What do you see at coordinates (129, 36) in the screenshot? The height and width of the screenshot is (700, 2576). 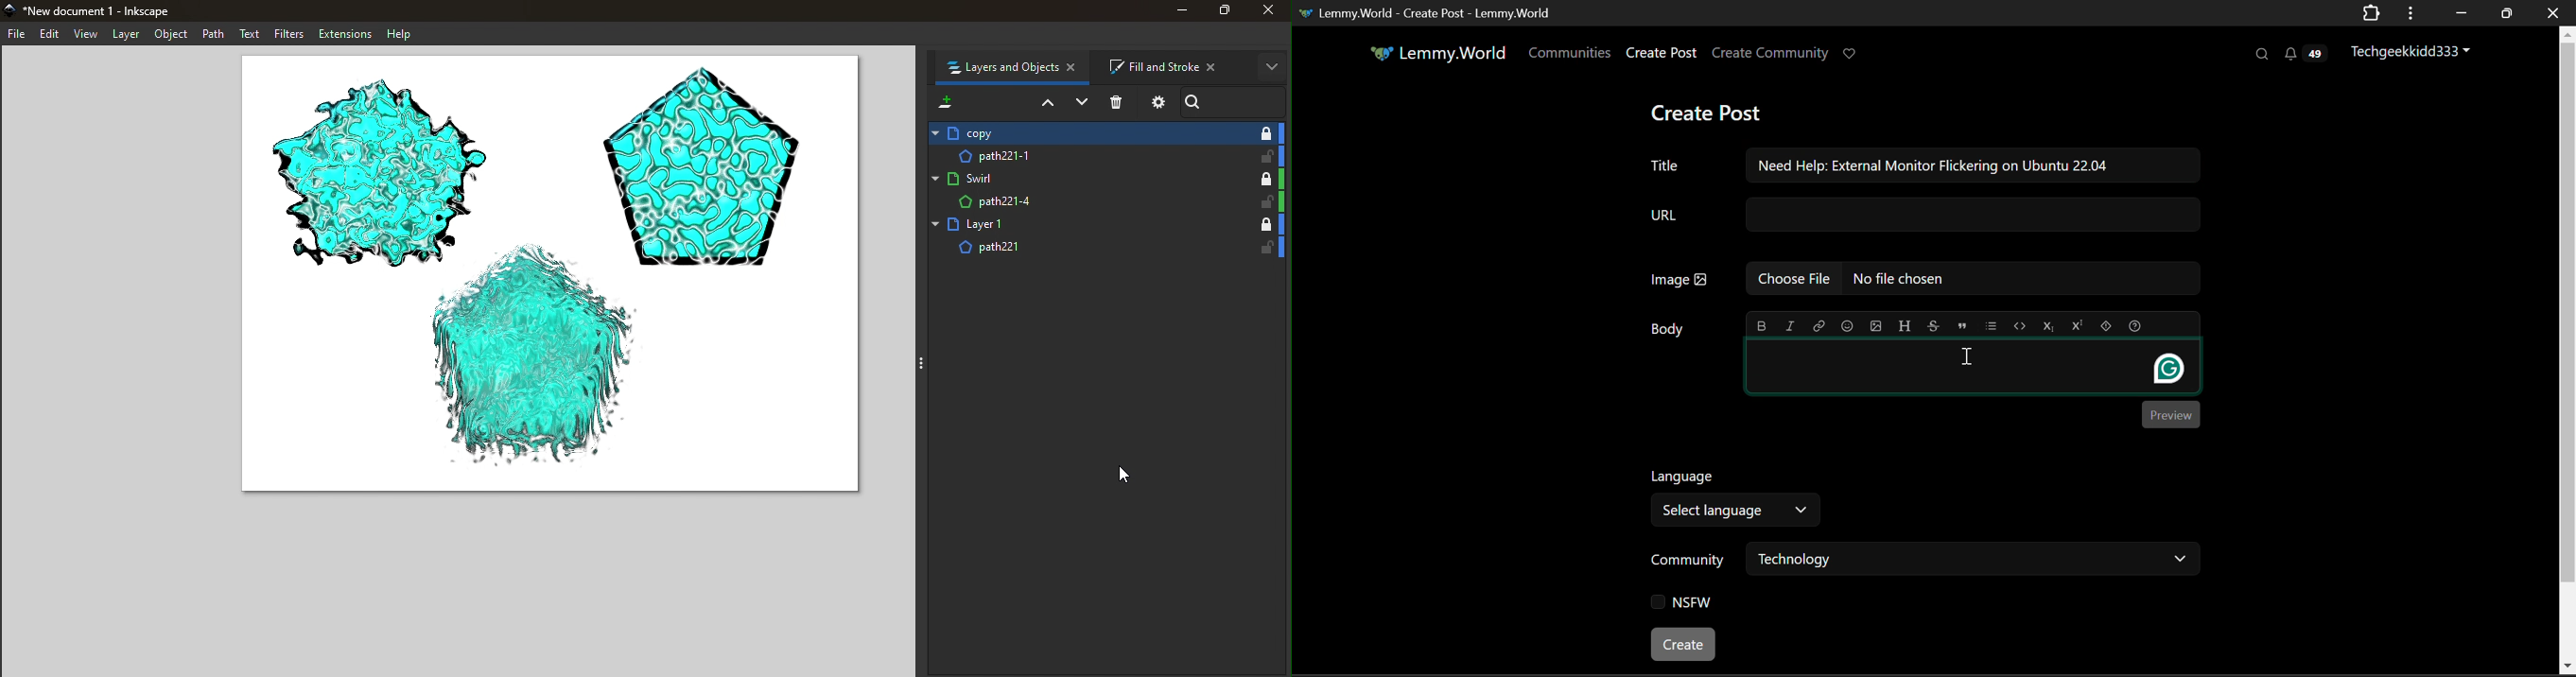 I see `Layer` at bounding box center [129, 36].